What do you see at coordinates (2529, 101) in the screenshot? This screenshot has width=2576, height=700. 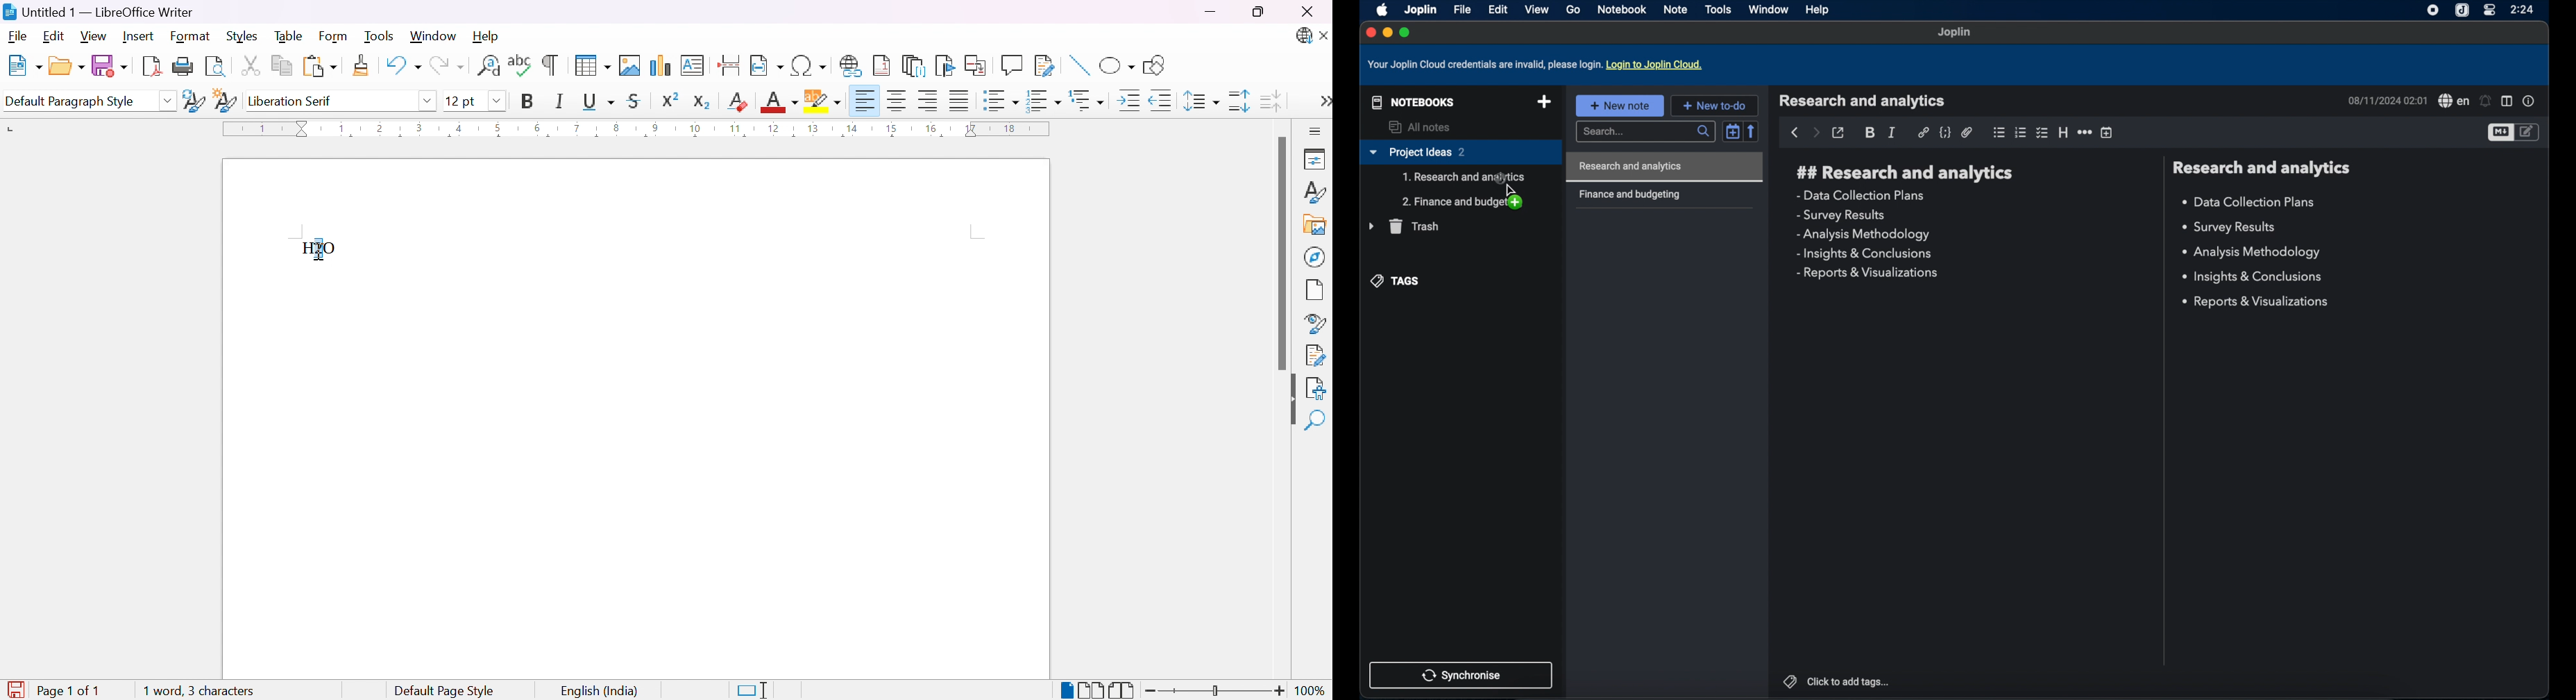 I see `note properties` at bounding box center [2529, 101].